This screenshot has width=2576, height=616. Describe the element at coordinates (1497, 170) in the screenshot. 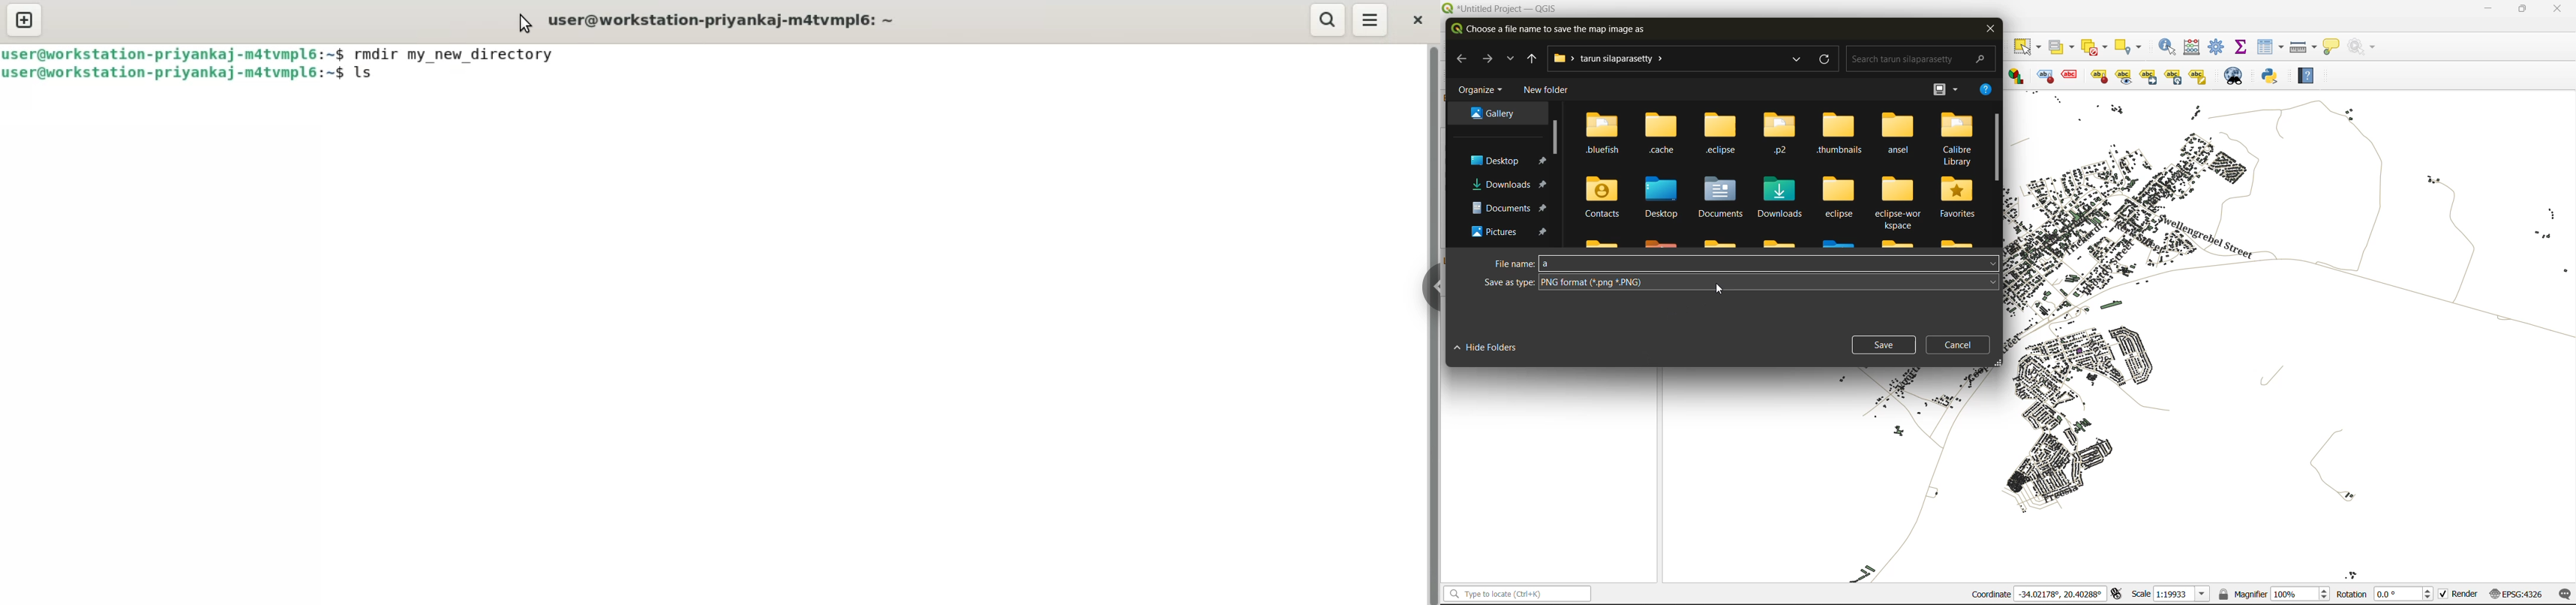

I see `folders` at that location.